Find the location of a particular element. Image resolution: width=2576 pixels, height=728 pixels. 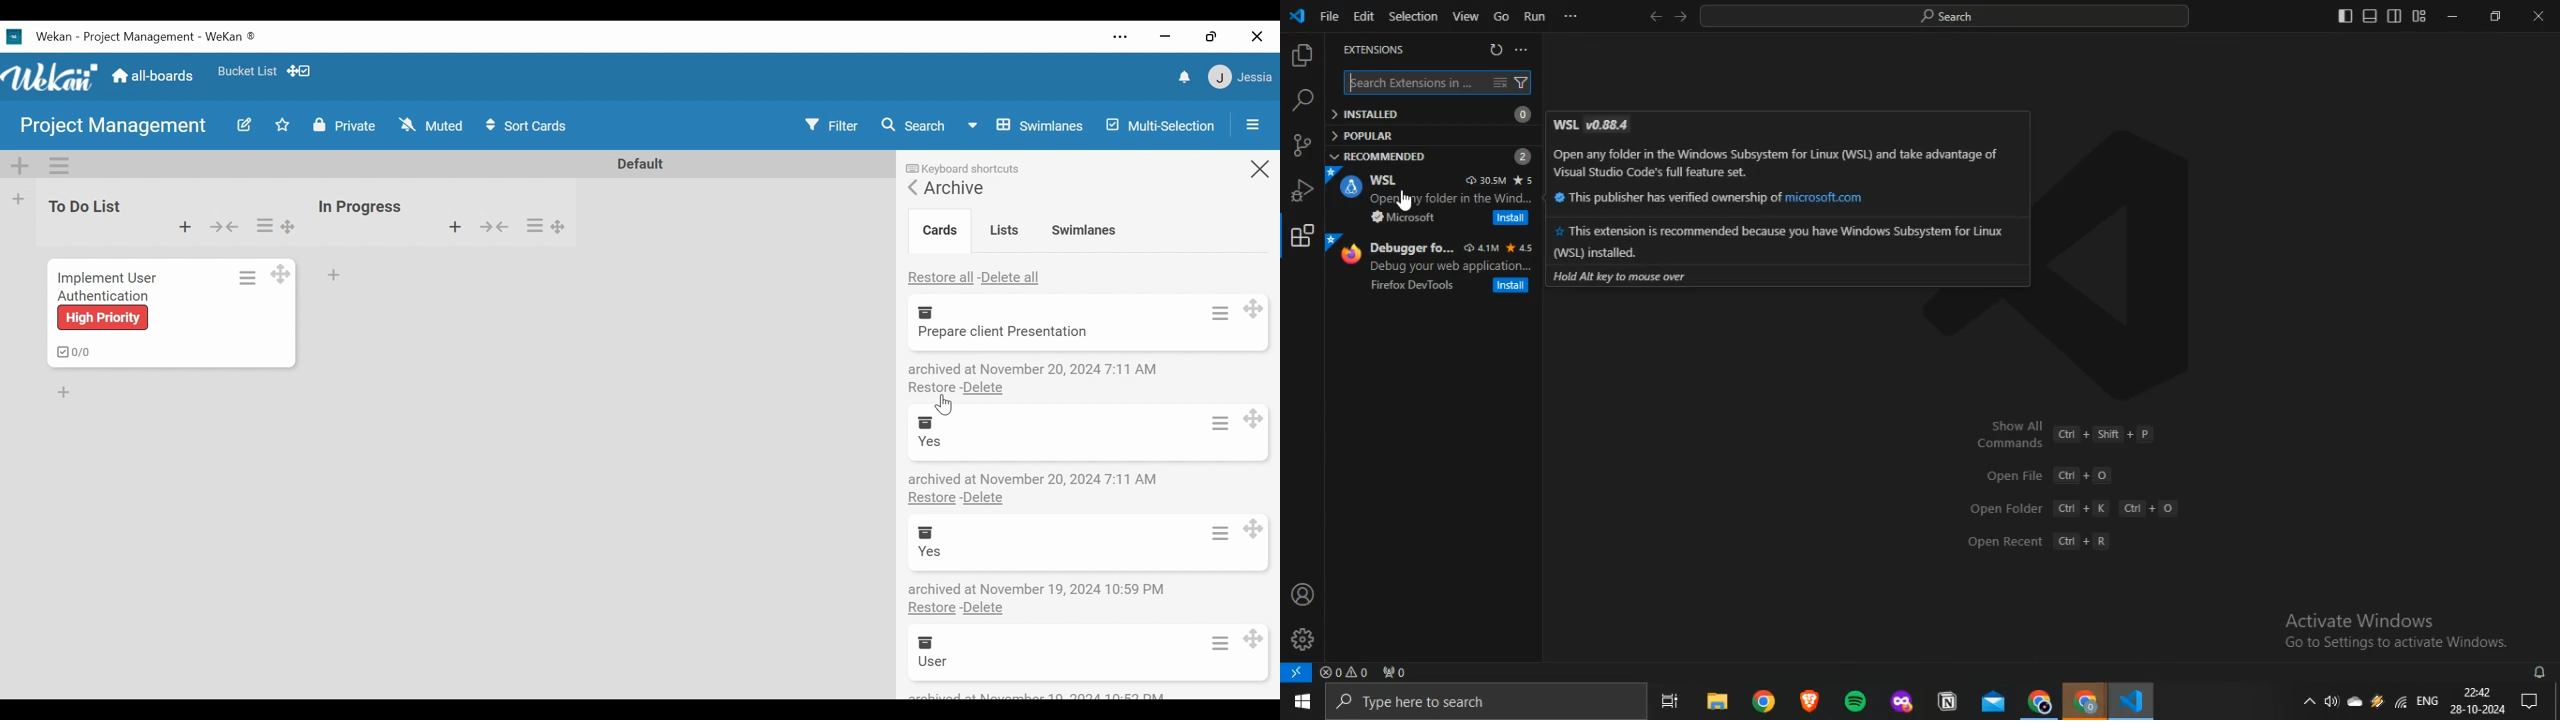

Lists is located at coordinates (1005, 229).